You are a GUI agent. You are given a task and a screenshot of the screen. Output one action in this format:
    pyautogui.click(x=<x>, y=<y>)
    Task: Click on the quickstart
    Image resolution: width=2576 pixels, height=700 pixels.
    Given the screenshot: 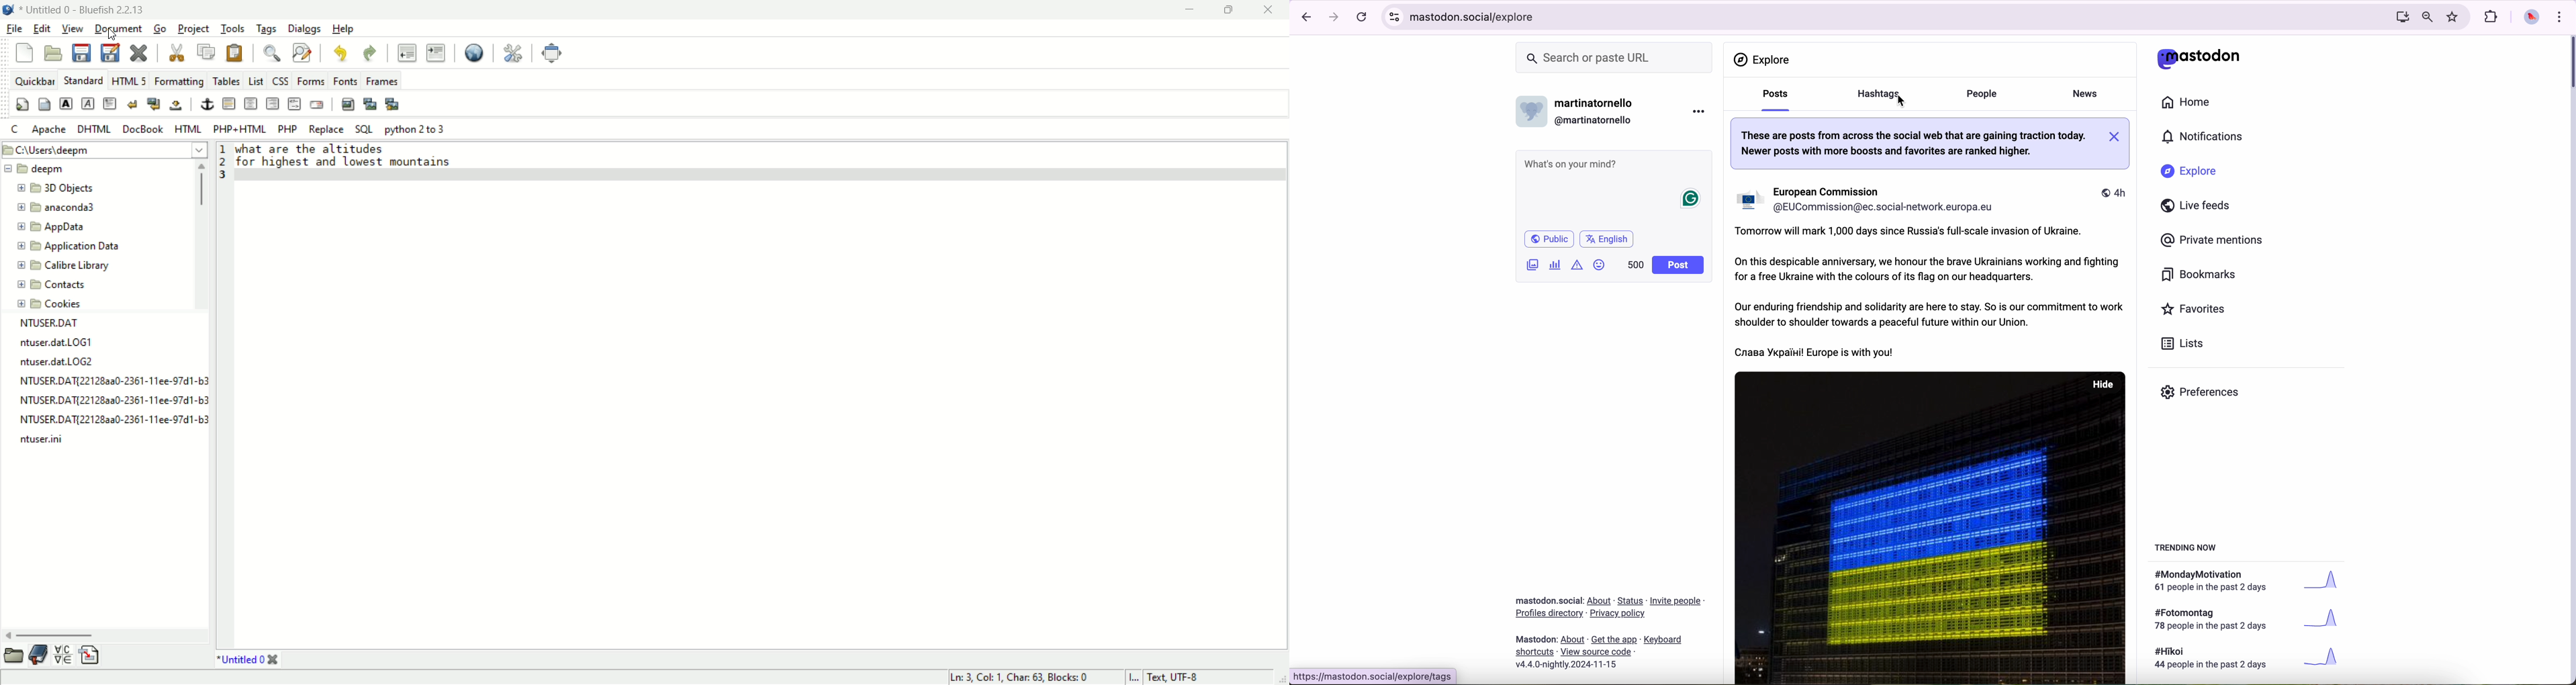 What is the action you would take?
    pyautogui.click(x=24, y=105)
    